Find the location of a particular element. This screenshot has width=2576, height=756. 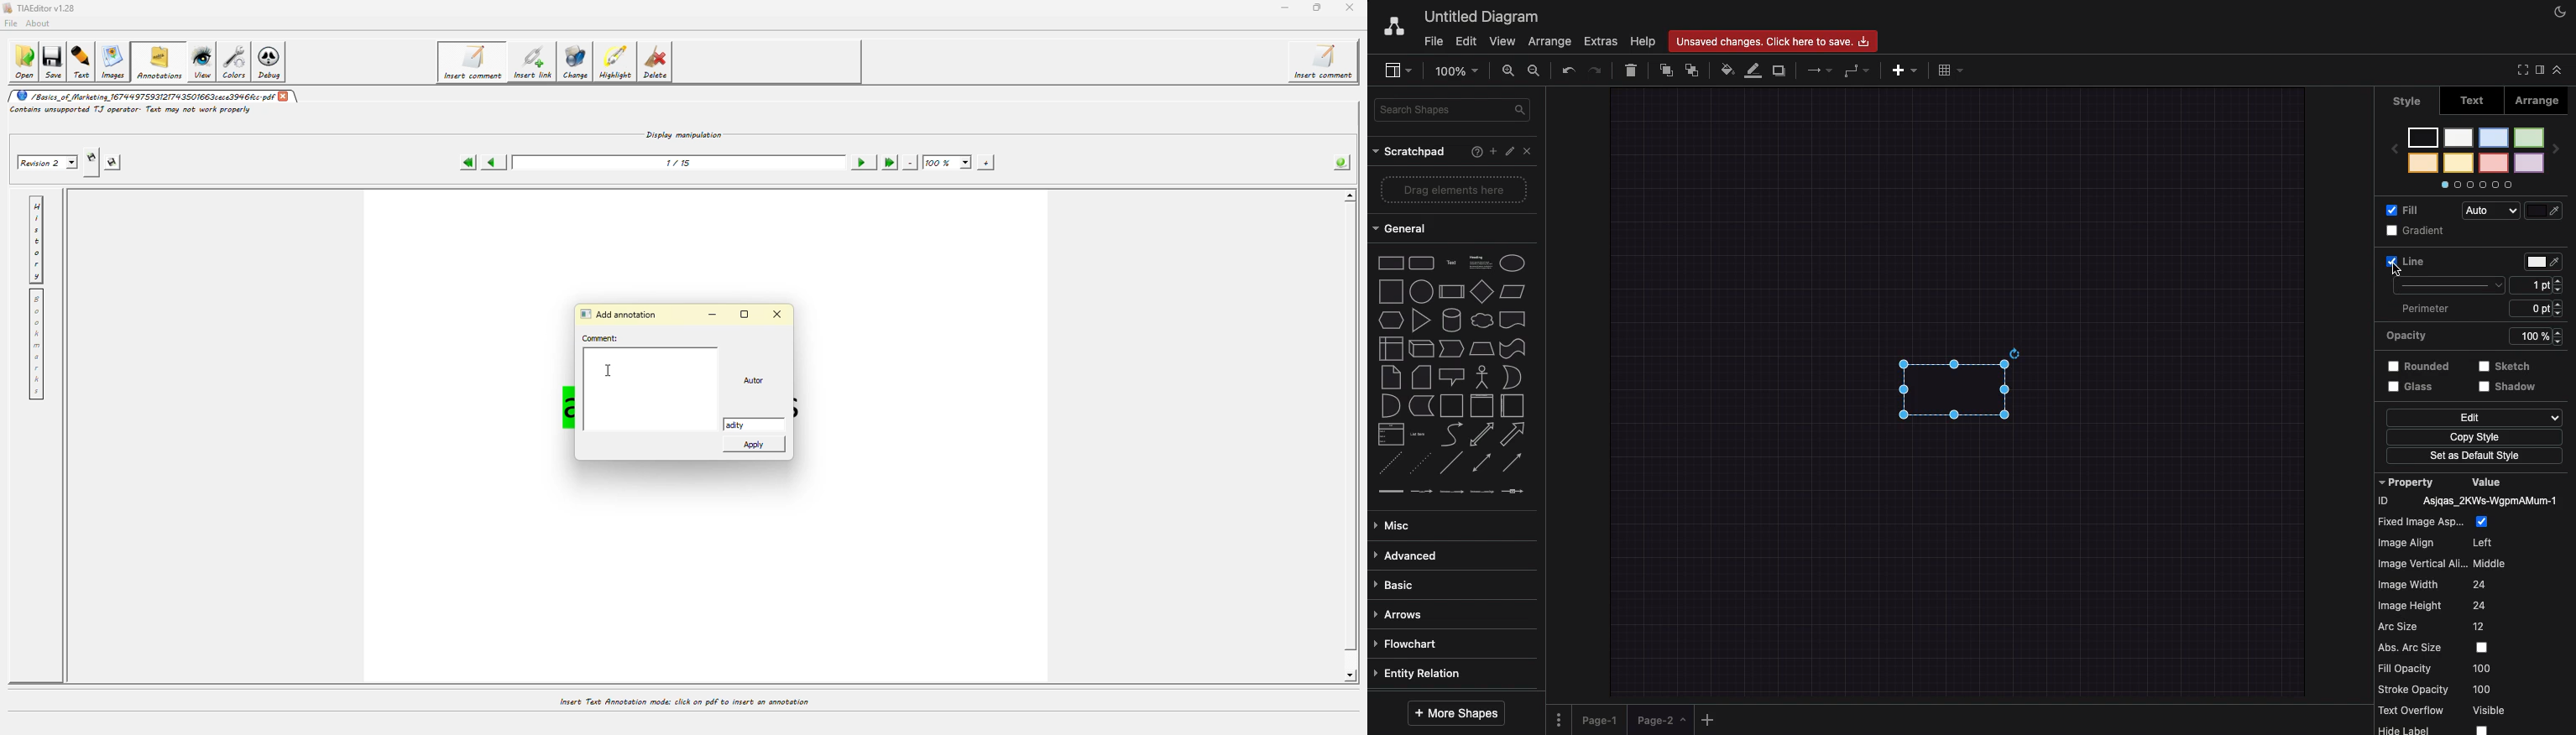

data storage is located at coordinates (1420, 405).